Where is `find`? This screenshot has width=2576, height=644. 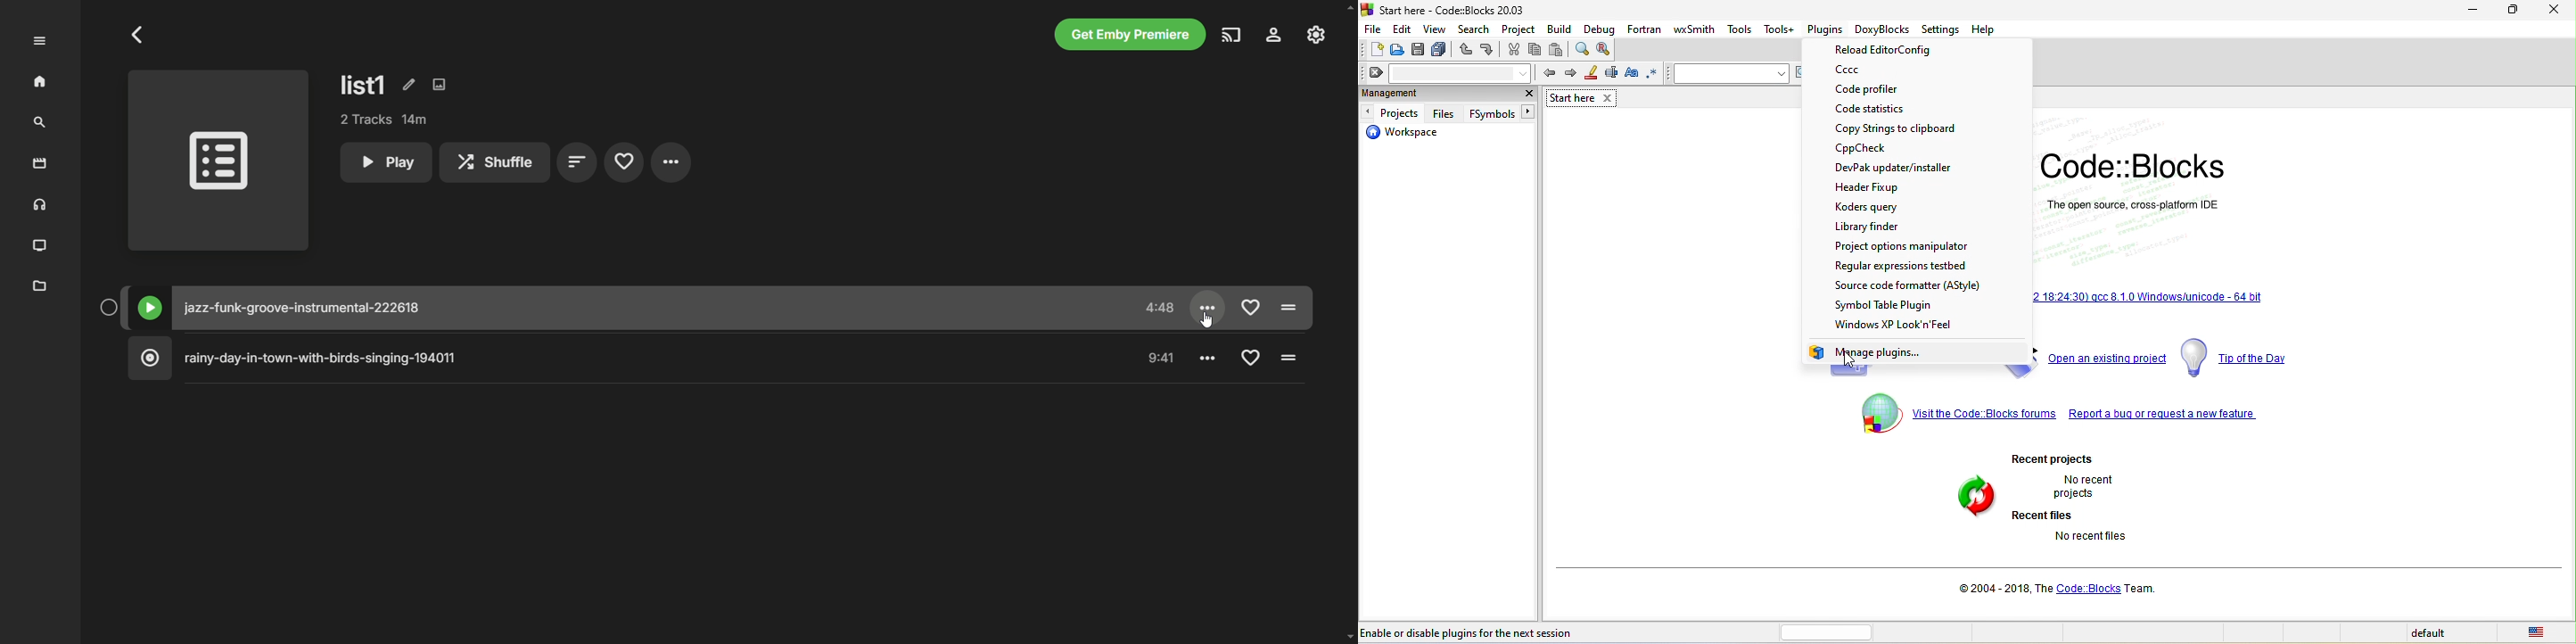
find is located at coordinates (1583, 49).